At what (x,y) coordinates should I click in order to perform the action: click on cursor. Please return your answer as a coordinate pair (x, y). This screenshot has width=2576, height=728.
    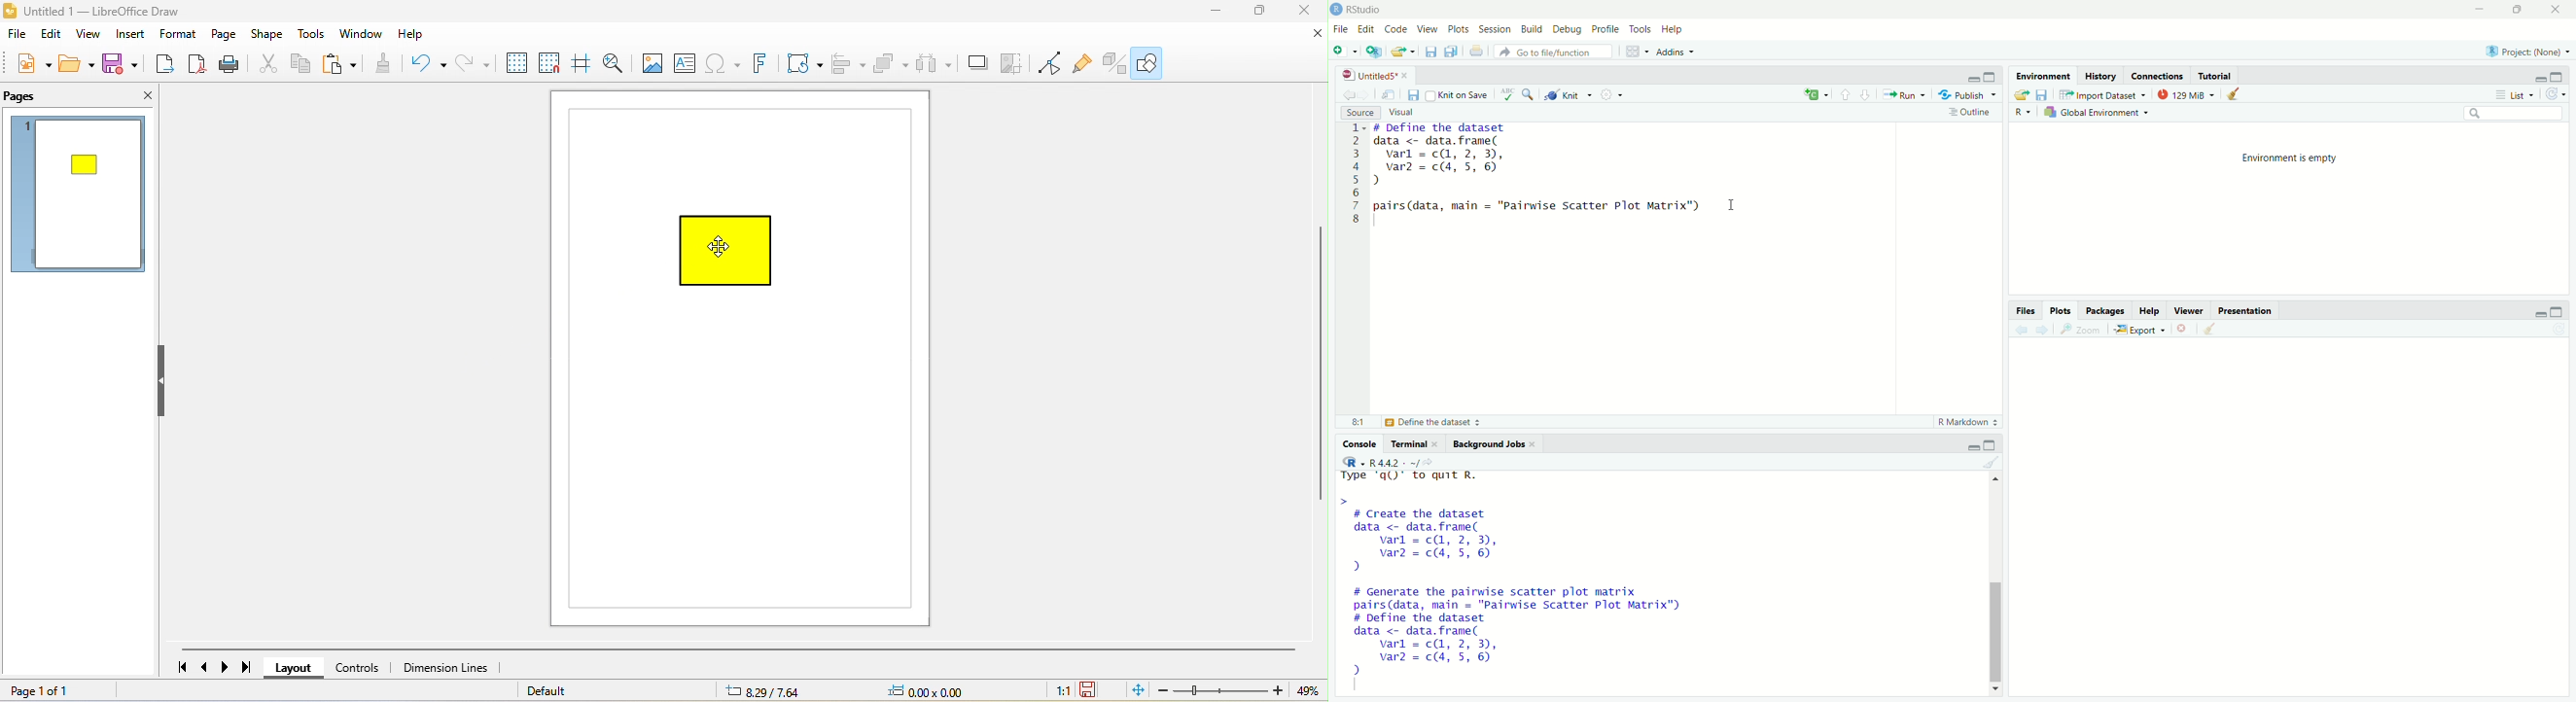
    Looking at the image, I should click on (723, 246).